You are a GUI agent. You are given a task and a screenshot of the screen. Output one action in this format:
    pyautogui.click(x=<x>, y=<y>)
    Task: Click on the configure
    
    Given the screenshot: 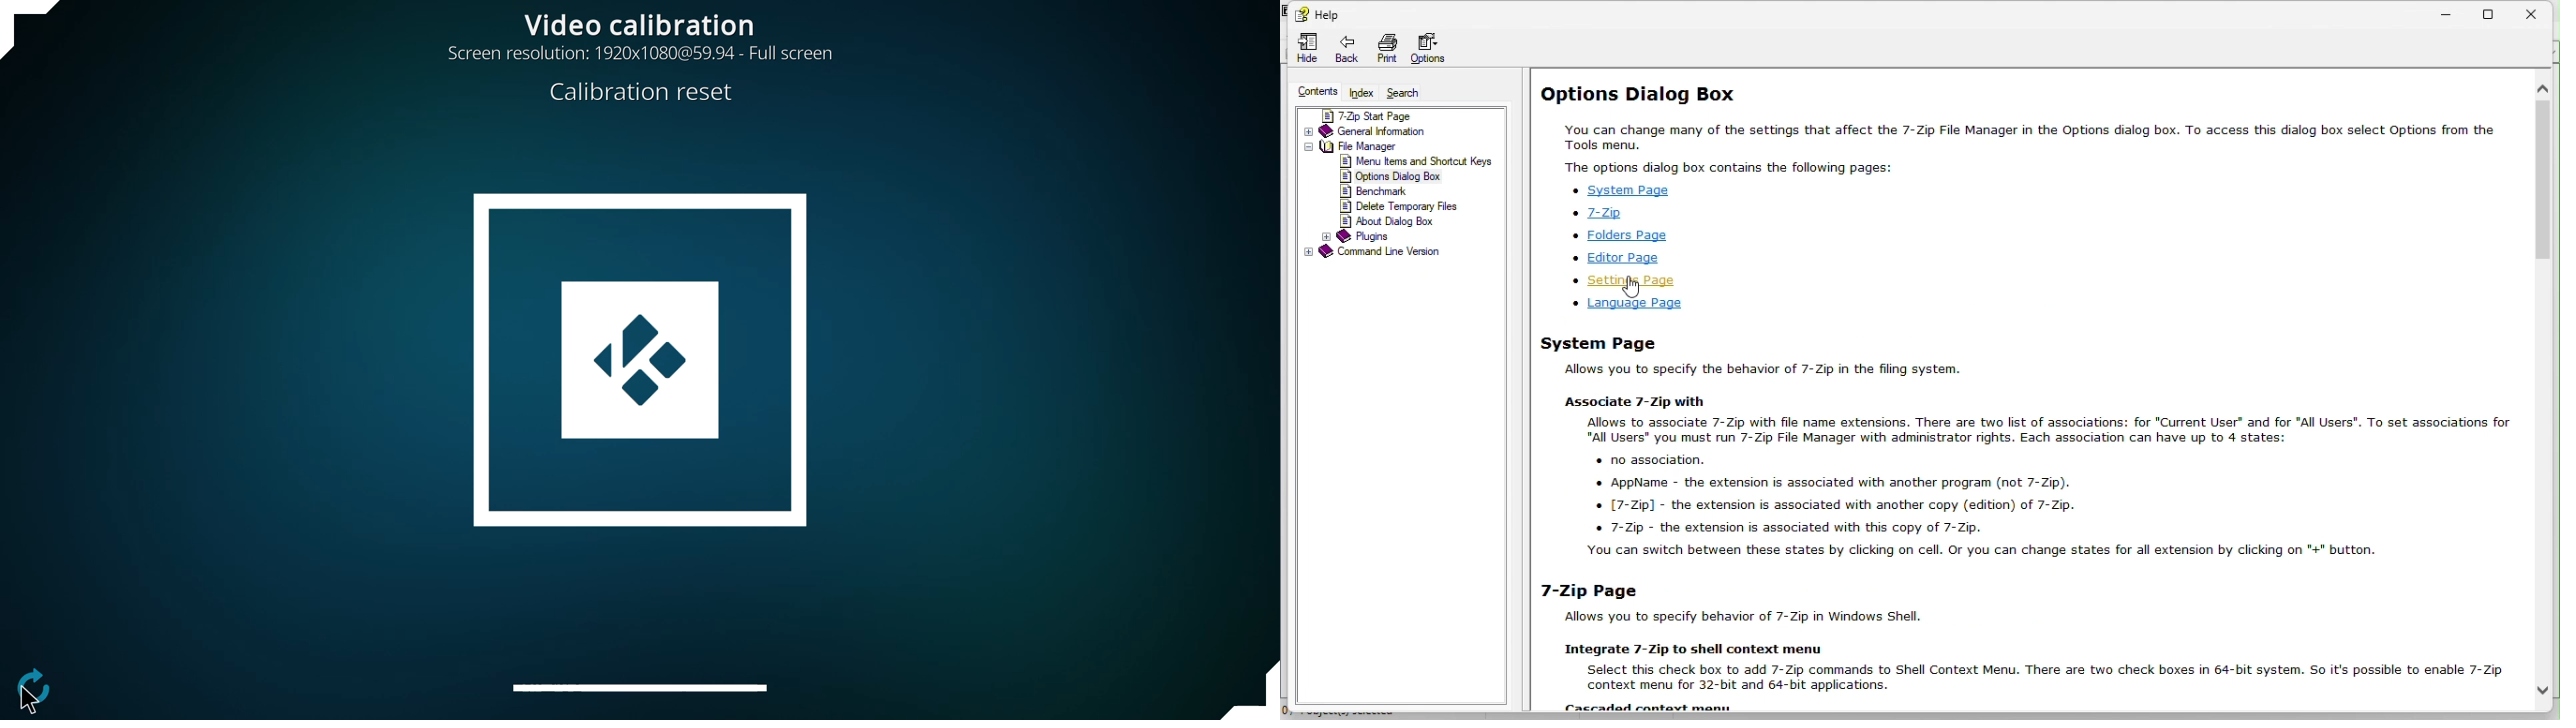 What is the action you would take?
    pyautogui.click(x=33, y=689)
    